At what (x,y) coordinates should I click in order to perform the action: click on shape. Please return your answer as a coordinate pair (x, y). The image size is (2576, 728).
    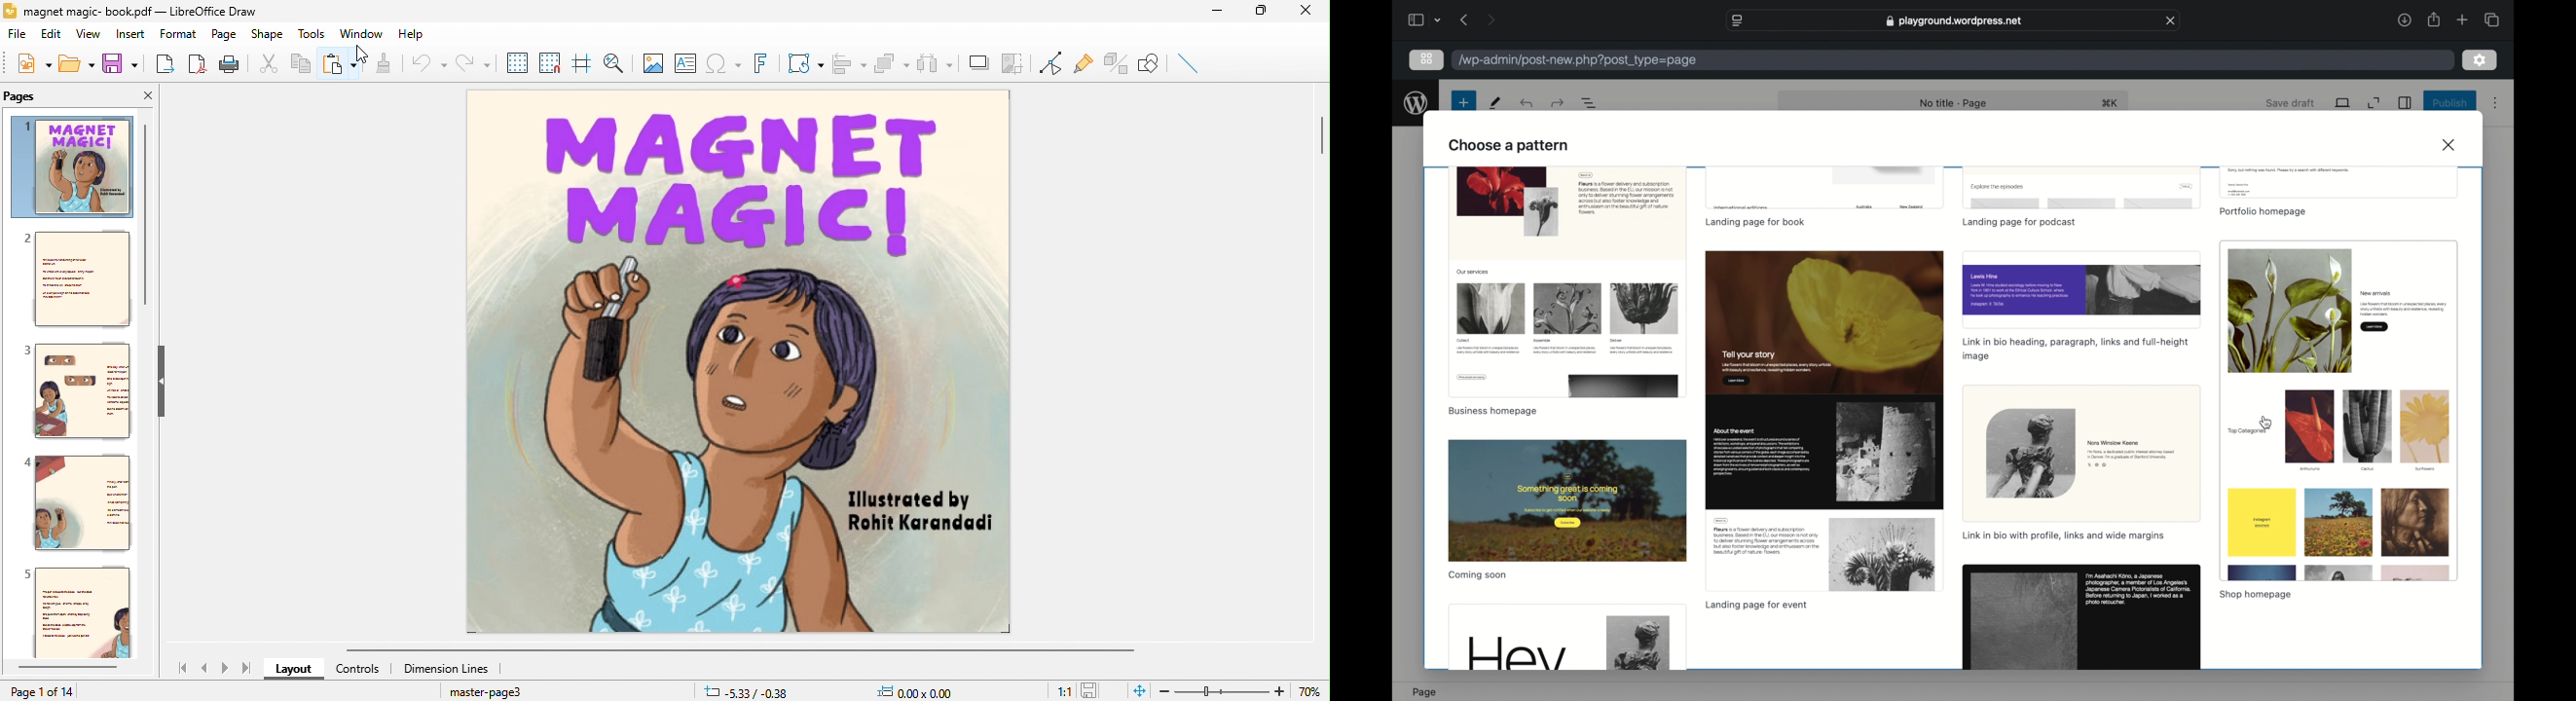
    Looking at the image, I should click on (265, 34).